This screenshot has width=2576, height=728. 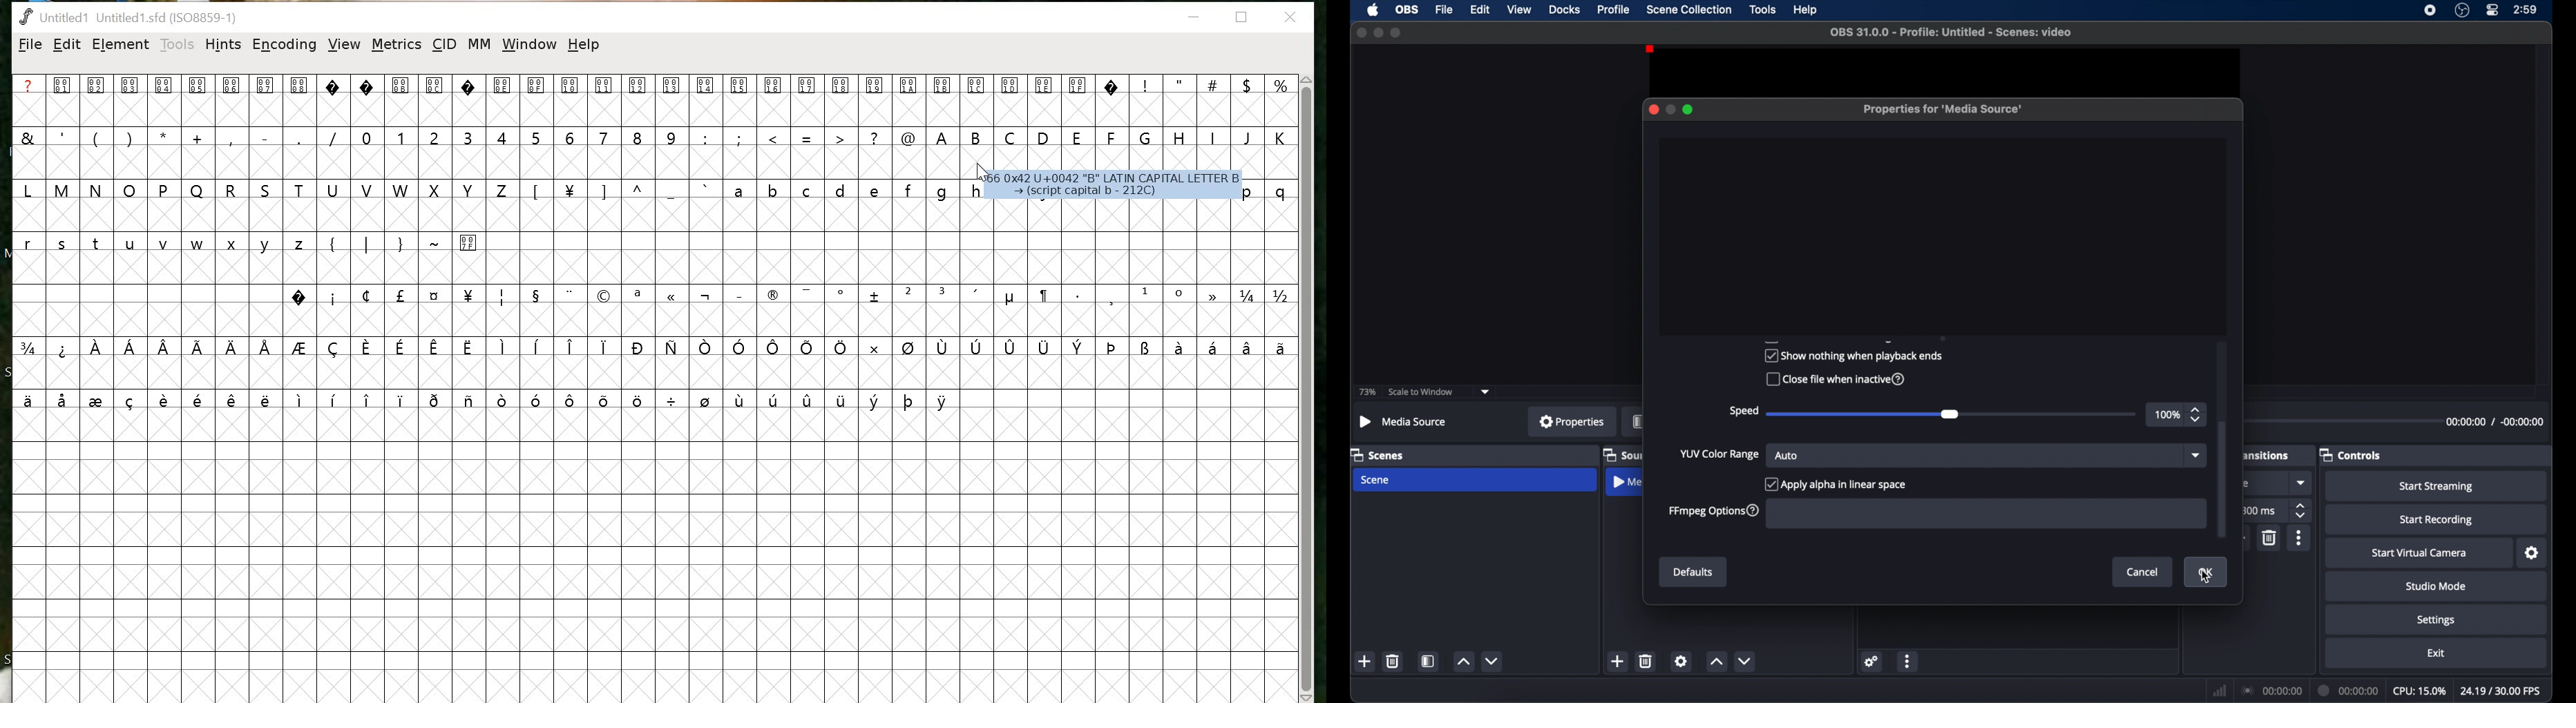 What do you see at coordinates (1373, 10) in the screenshot?
I see `apple icon` at bounding box center [1373, 10].